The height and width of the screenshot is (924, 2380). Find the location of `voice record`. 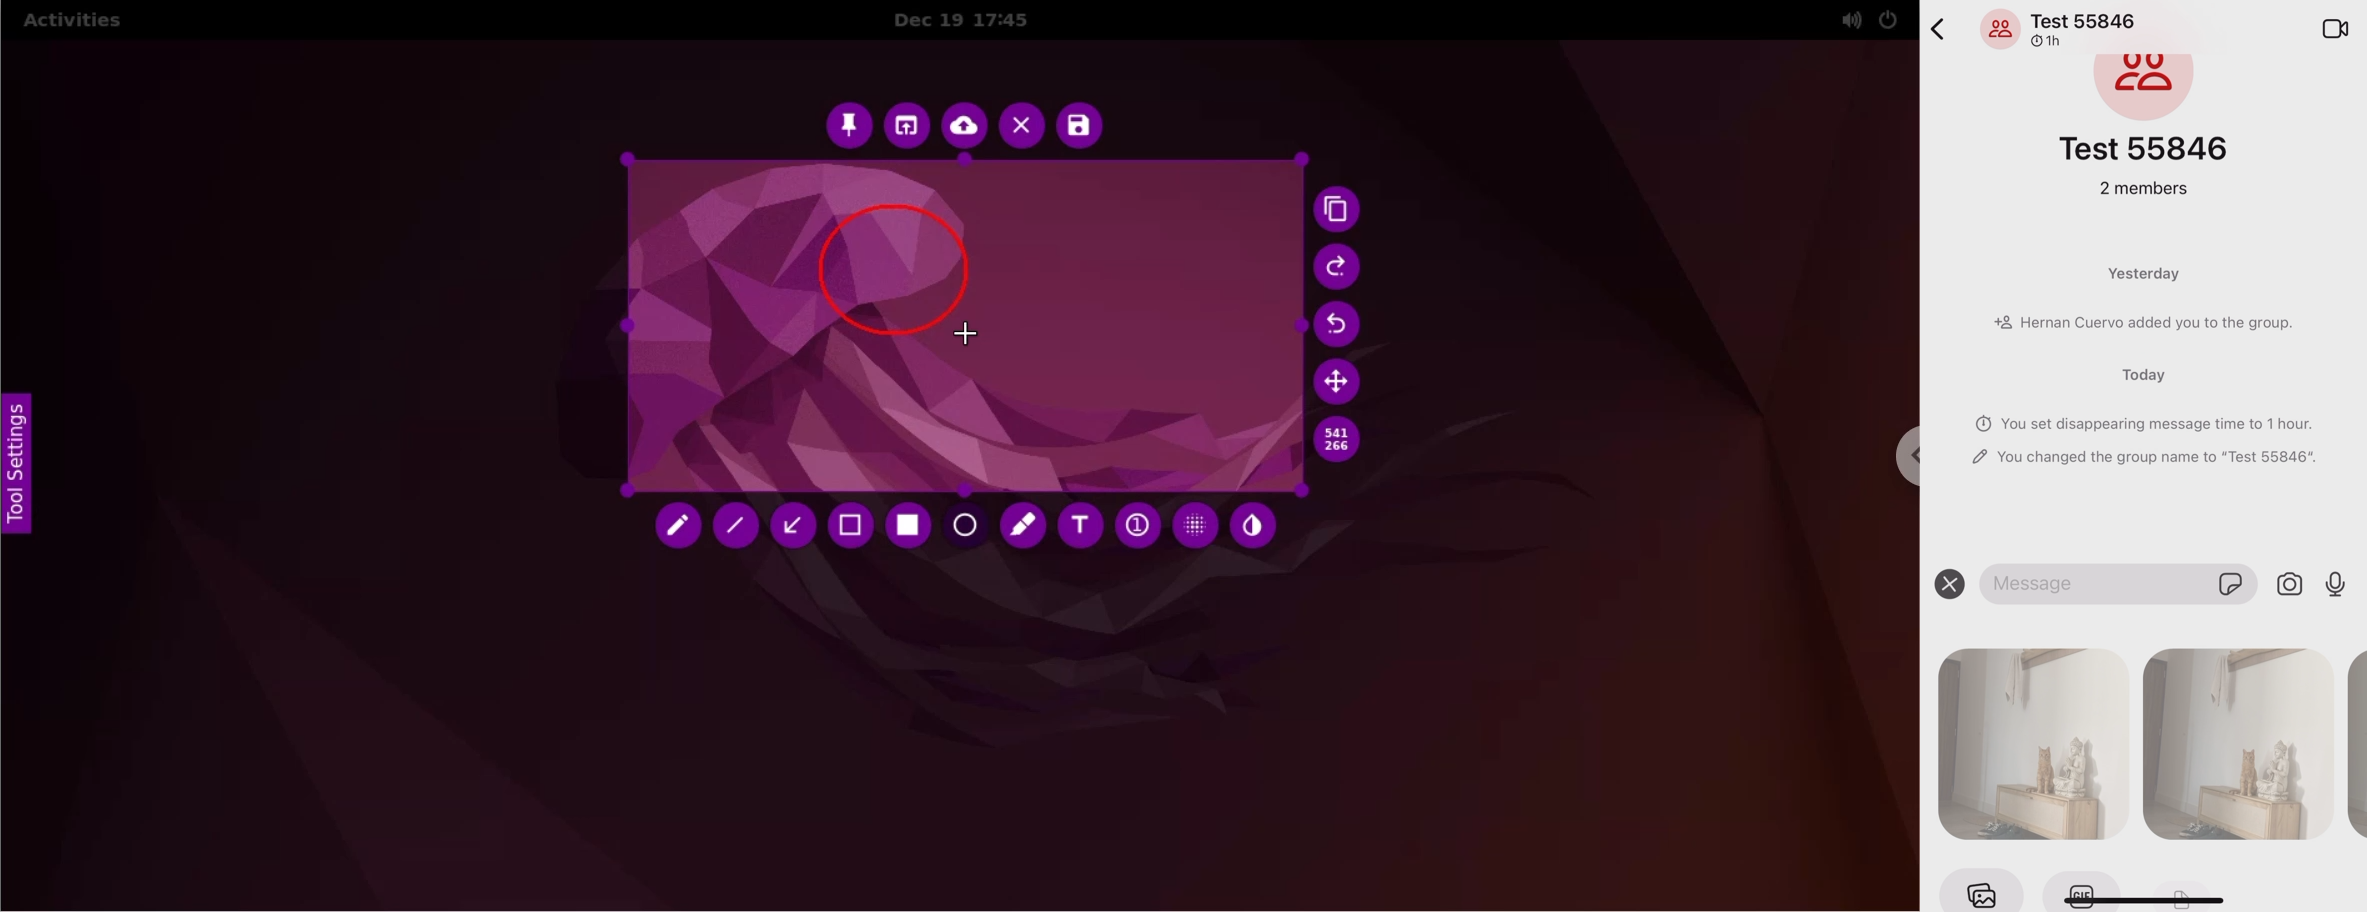

voice record is located at coordinates (2336, 579).